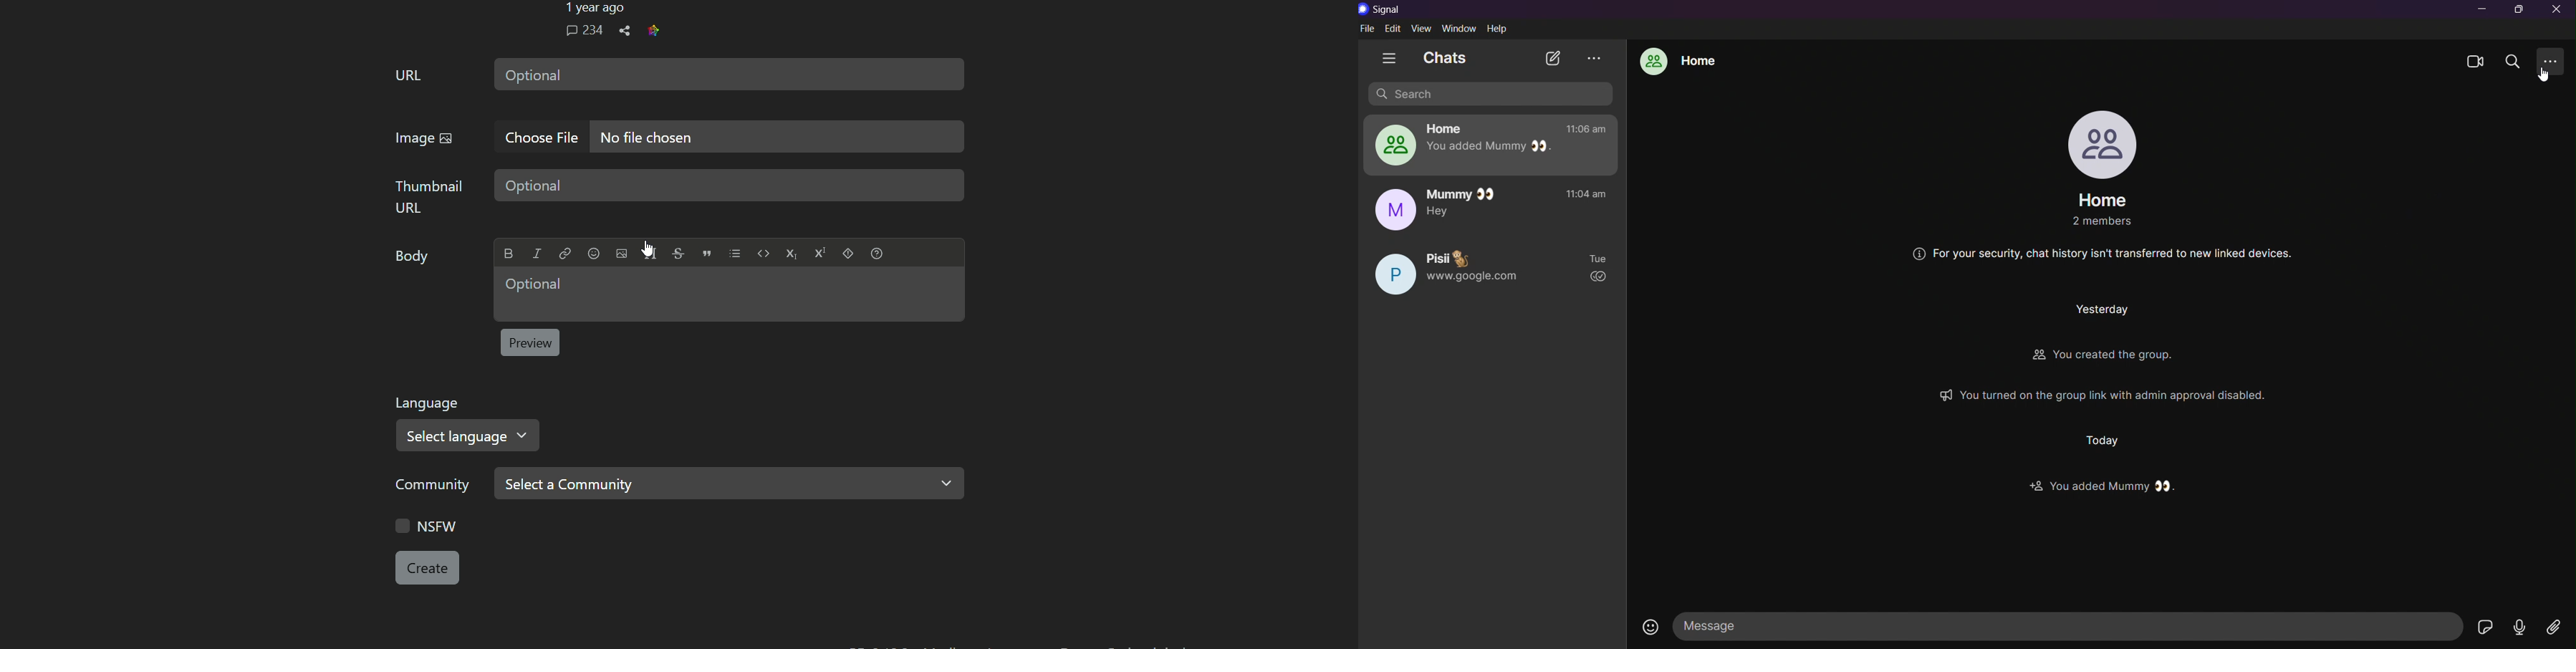 The image size is (2576, 672). What do you see at coordinates (791, 254) in the screenshot?
I see `Subscript` at bounding box center [791, 254].